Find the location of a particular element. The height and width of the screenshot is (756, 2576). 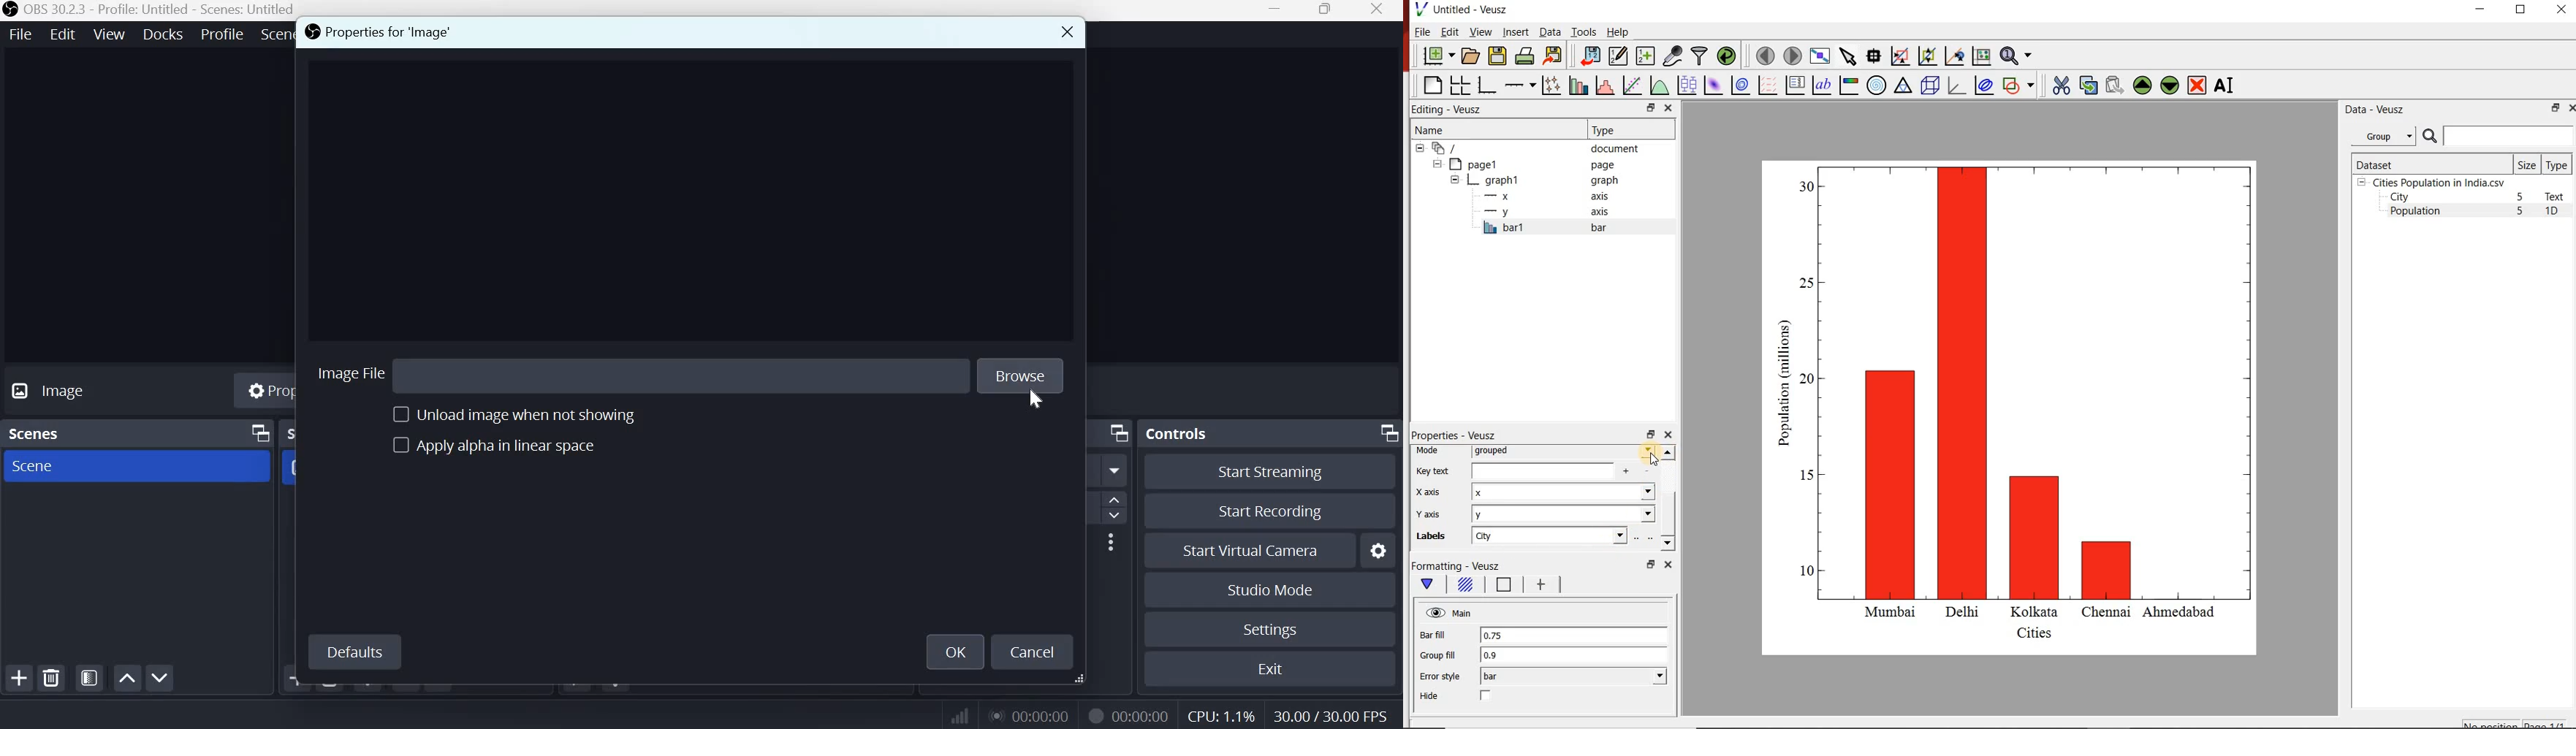

Dock Options icon is located at coordinates (1386, 434).